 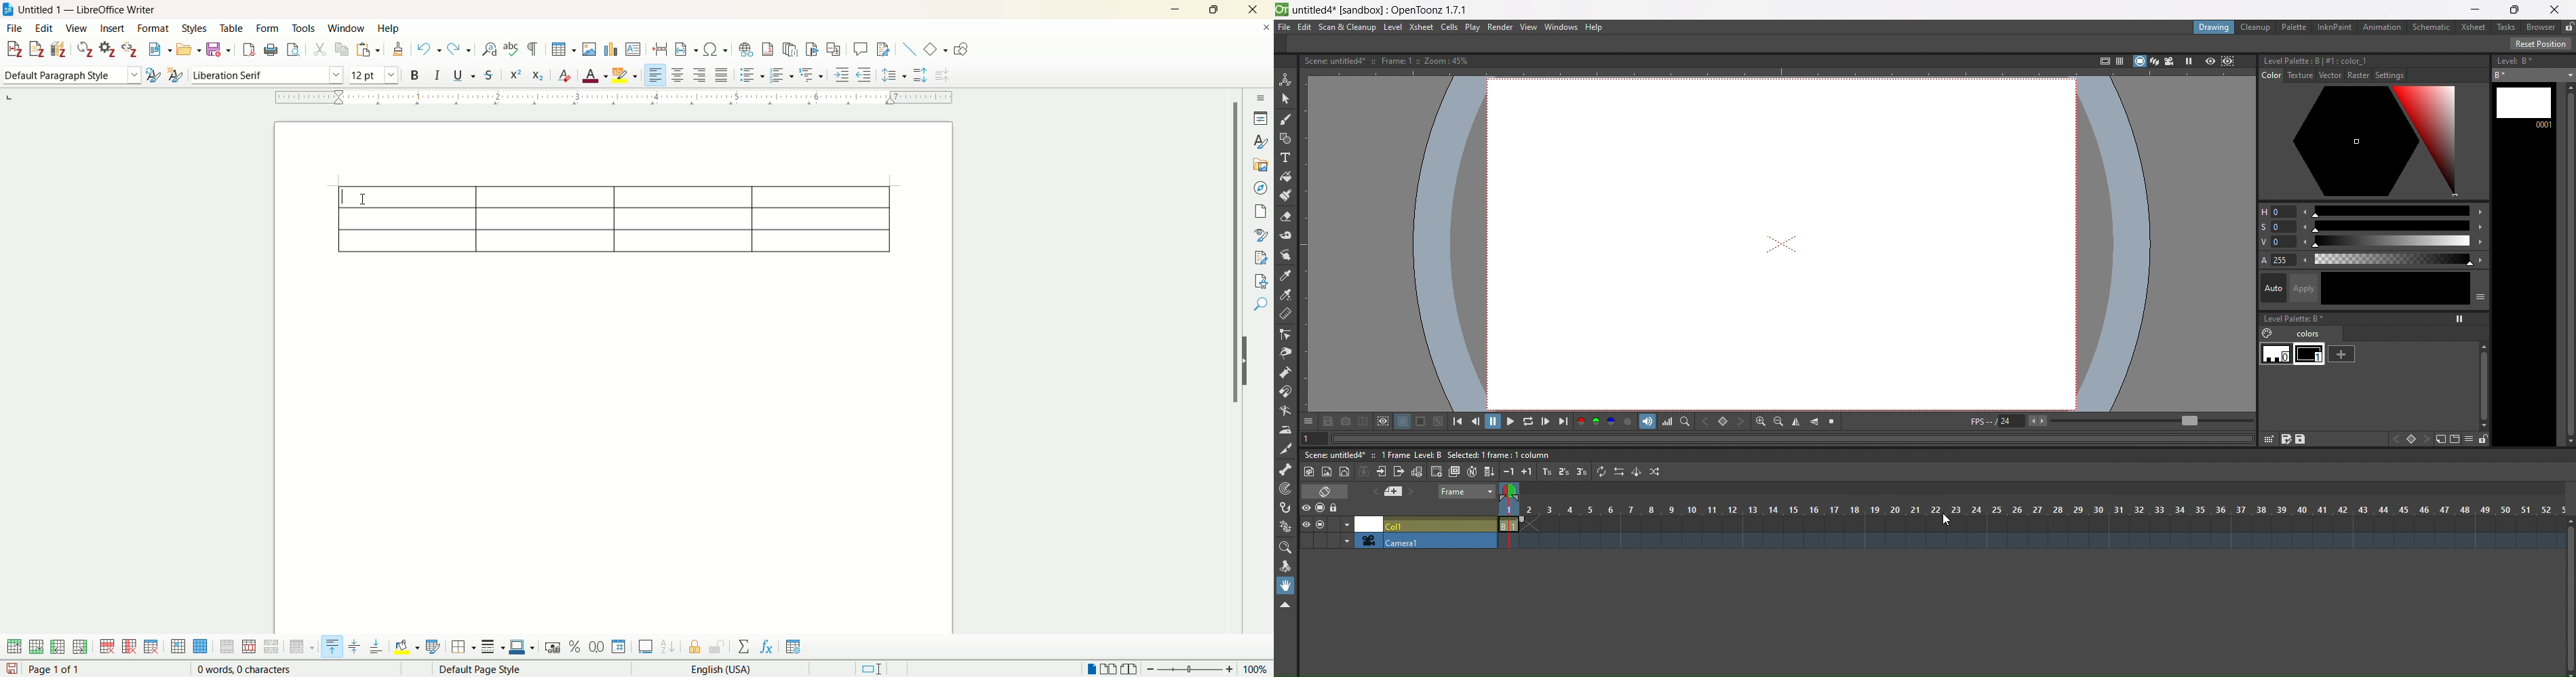 What do you see at coordinates (1403, 421) in the screenshot?
I see `tool` at bounding box center [1403, 421].